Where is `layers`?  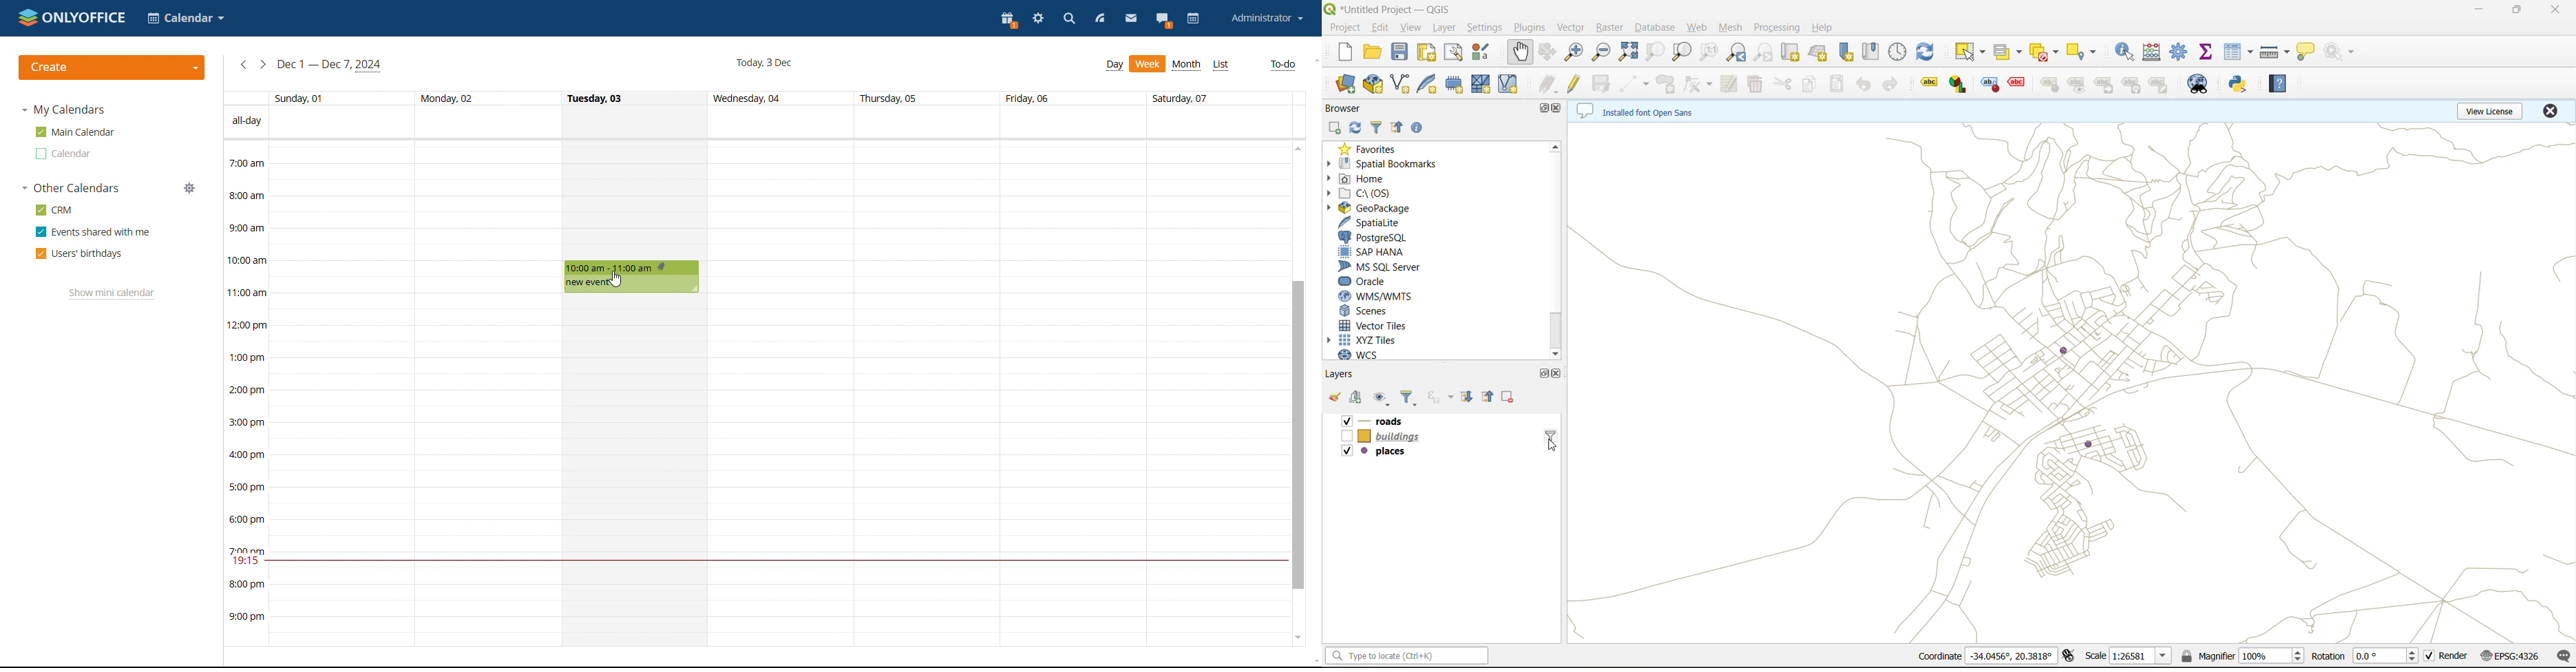 layers is located at coordinates (1347, 373).